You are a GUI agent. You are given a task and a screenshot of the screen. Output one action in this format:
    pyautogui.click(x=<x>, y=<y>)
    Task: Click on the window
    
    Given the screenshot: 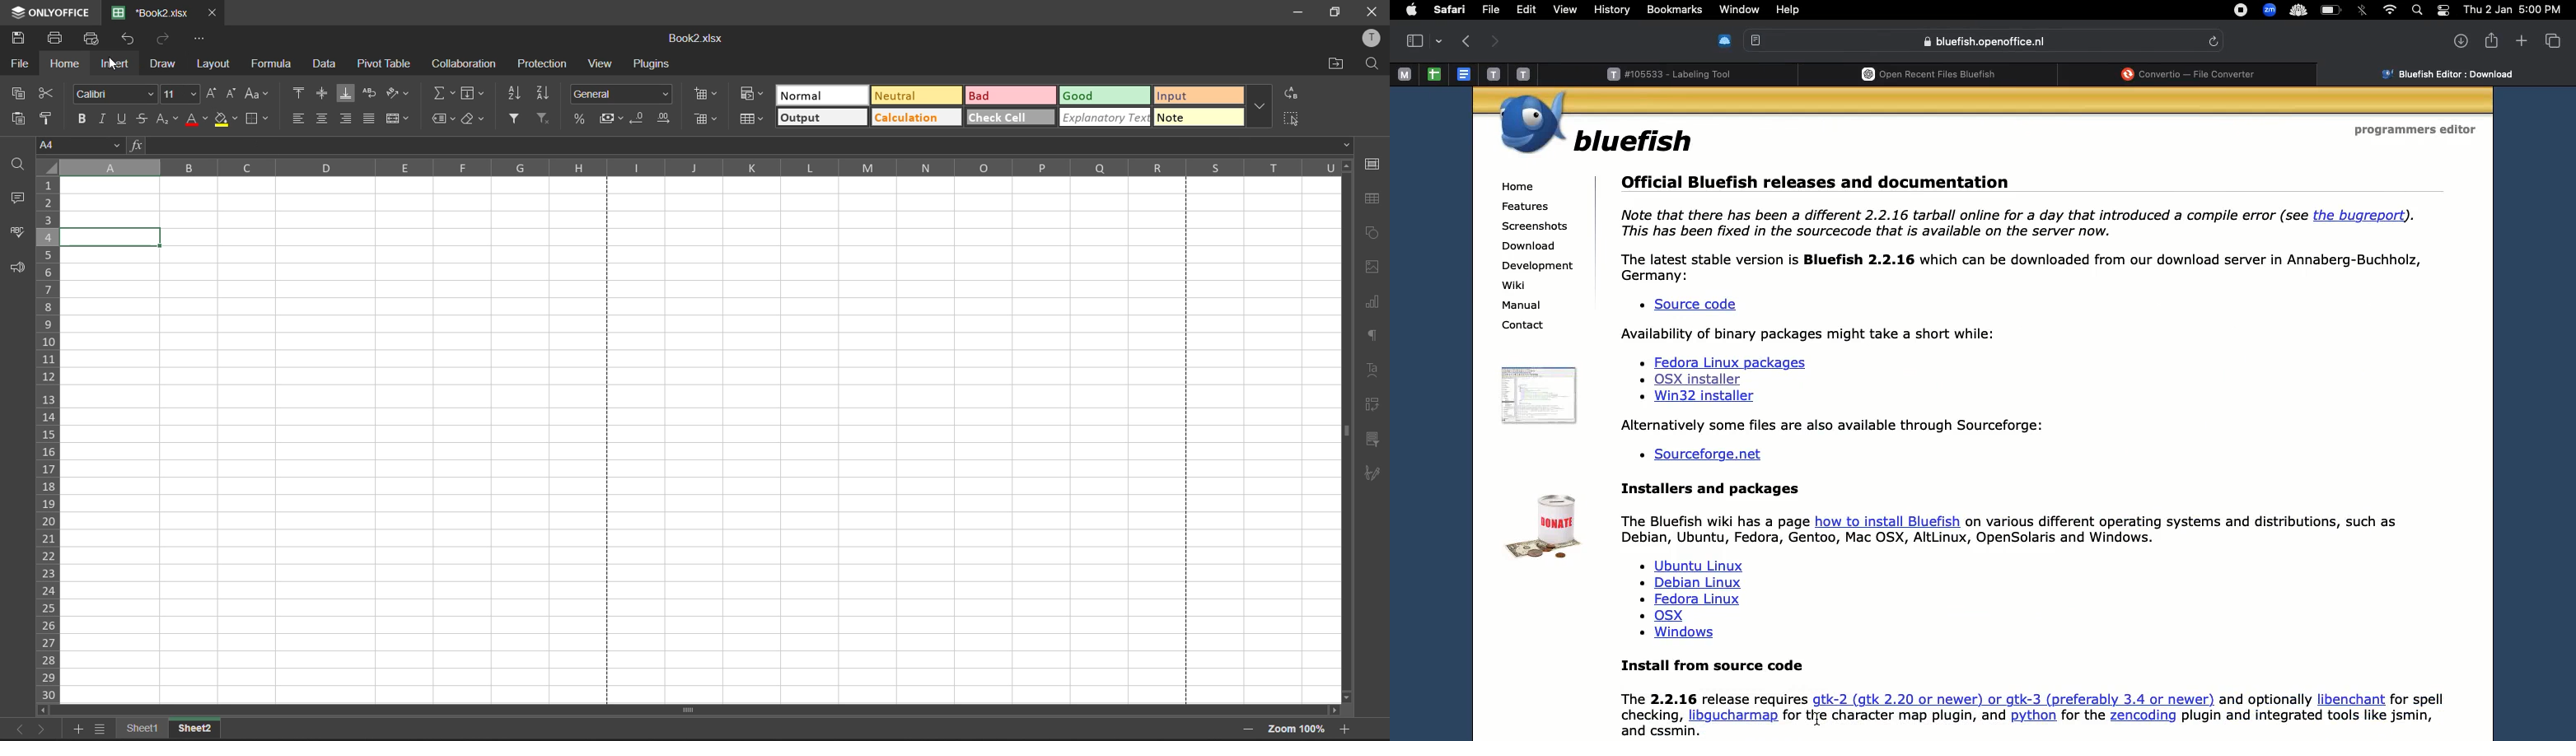 What is the action you would take?
    pyautogui.click(x=1917, y=8)
    